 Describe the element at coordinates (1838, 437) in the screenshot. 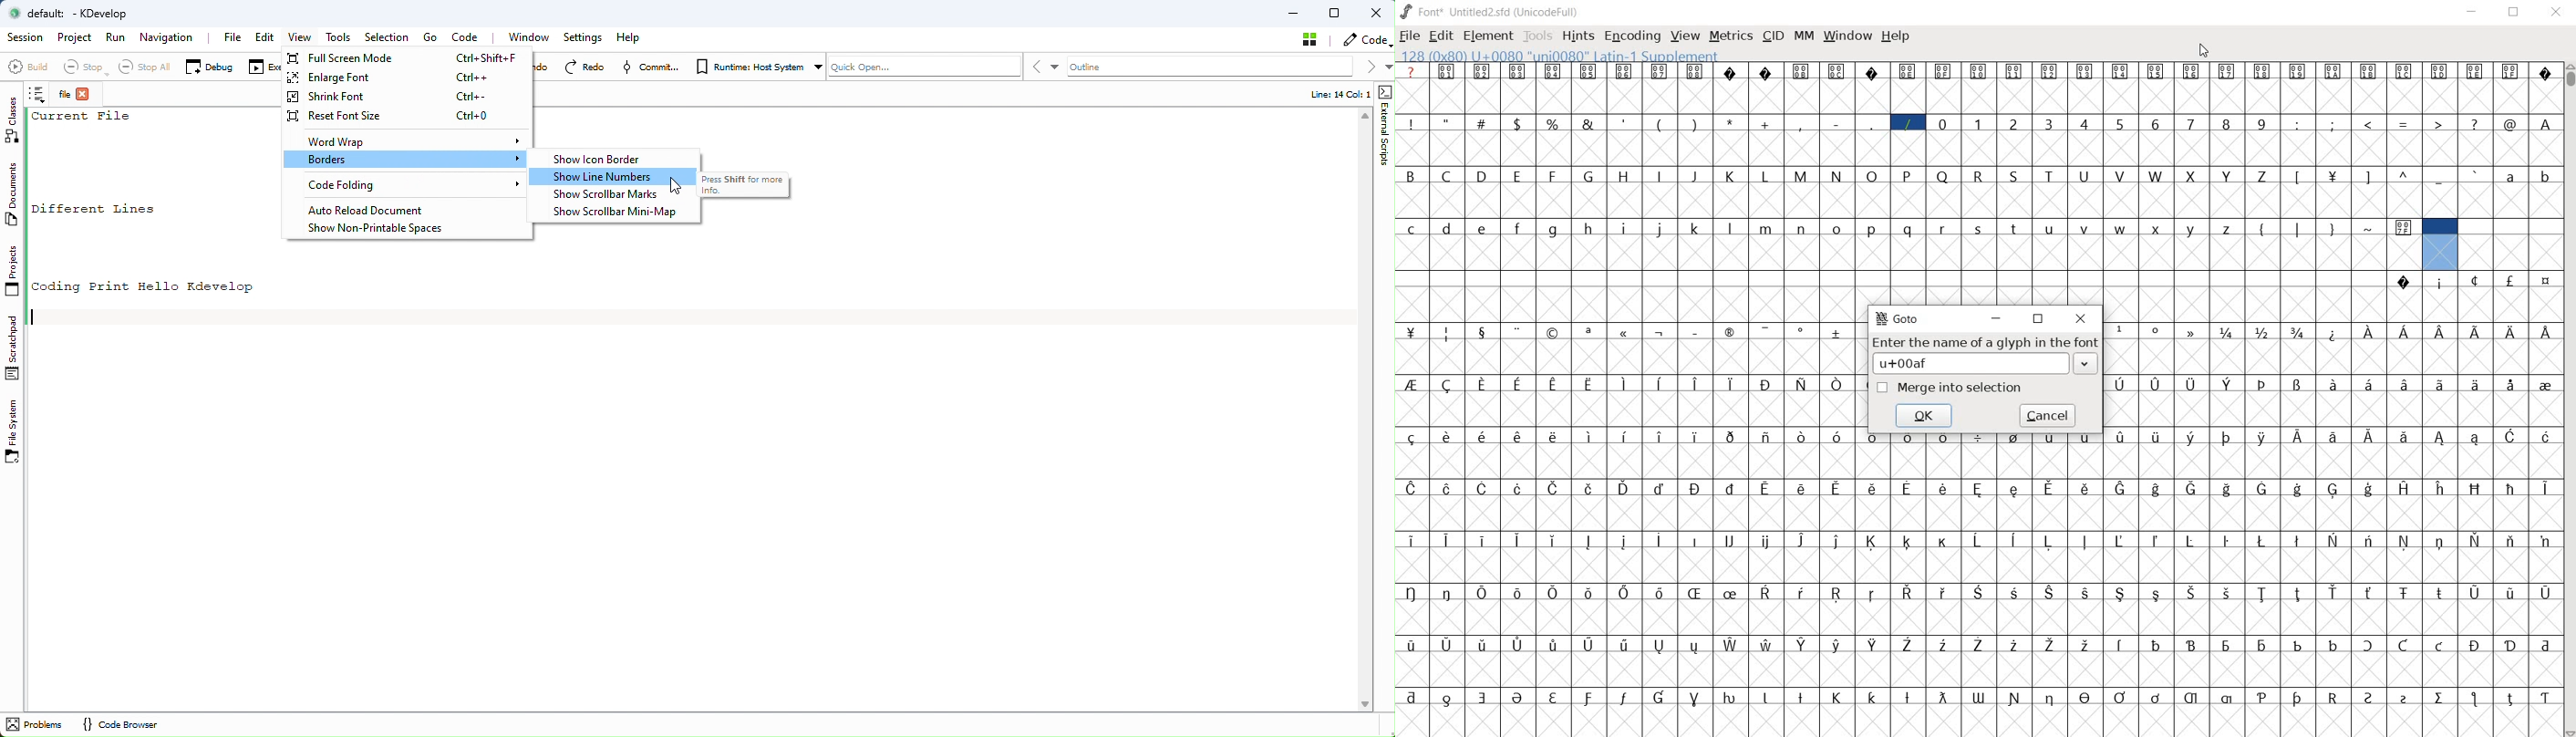

I see `Symbol` at that location.